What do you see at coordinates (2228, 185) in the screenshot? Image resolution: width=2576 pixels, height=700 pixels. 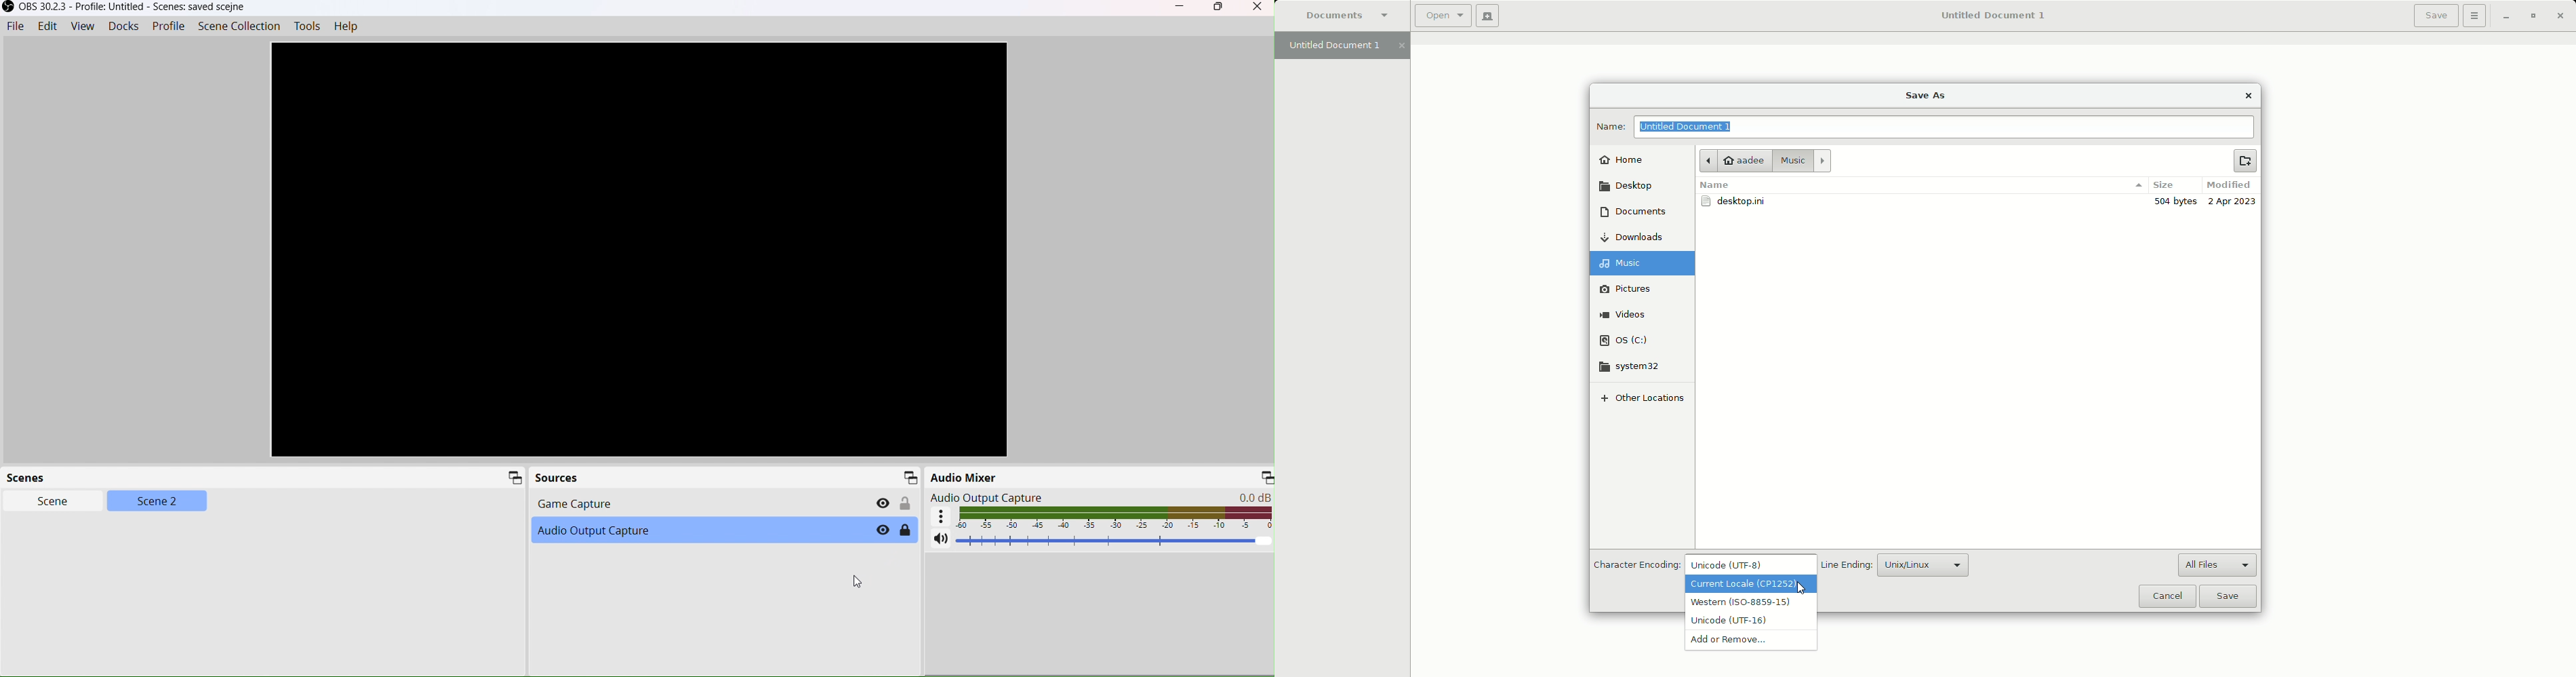 I see `Modified` at bounding box center [2228, 185].